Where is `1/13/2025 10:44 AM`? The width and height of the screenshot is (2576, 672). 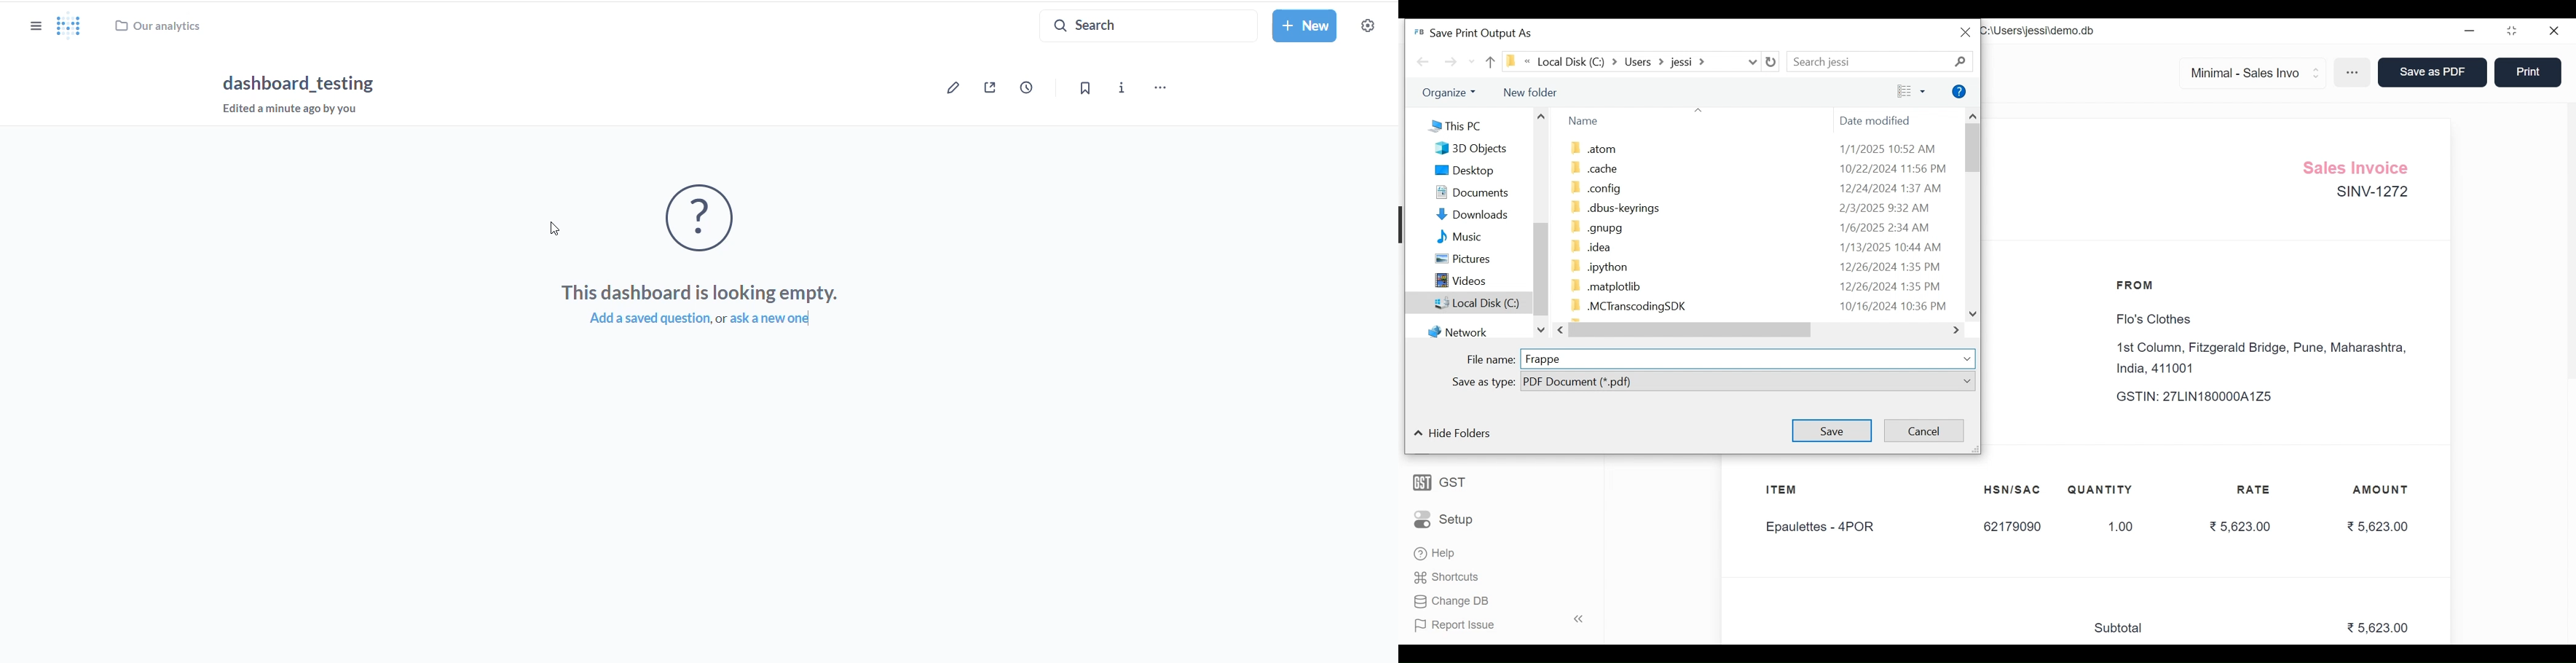 1/13/2025 10:44 AM is located at coordinates (1892, 246).